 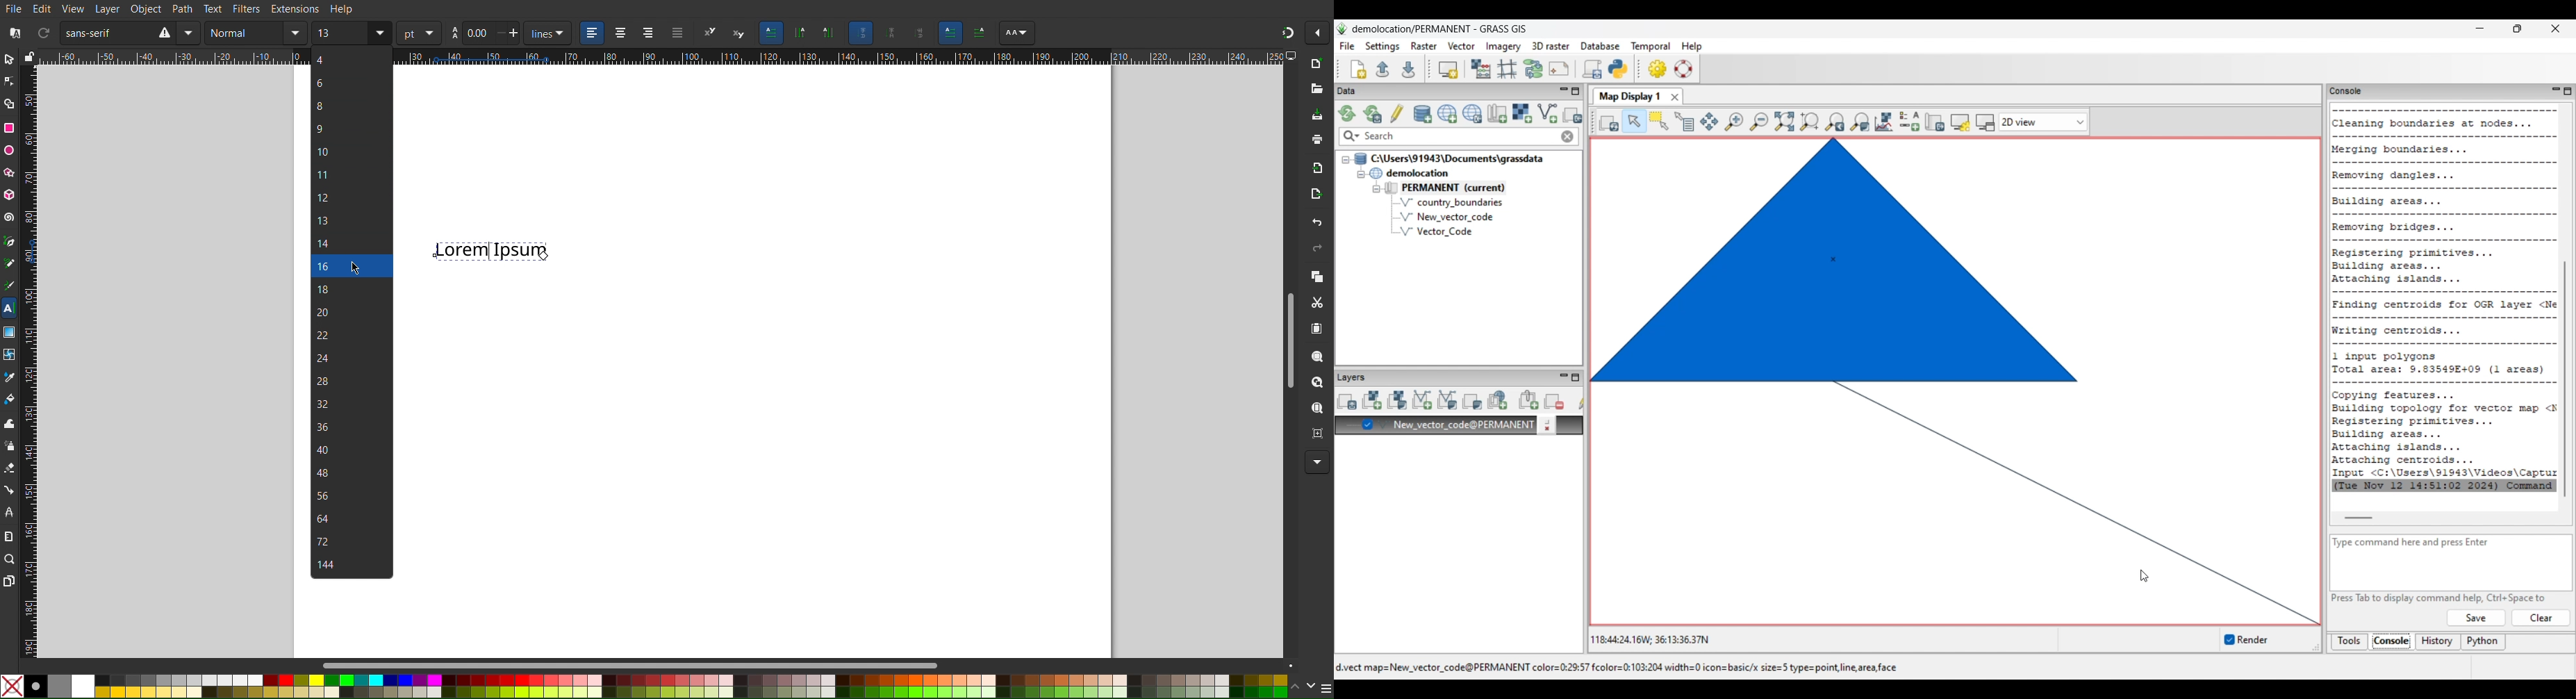 I want to click on increase/decrease, so click(x=507, y=33).